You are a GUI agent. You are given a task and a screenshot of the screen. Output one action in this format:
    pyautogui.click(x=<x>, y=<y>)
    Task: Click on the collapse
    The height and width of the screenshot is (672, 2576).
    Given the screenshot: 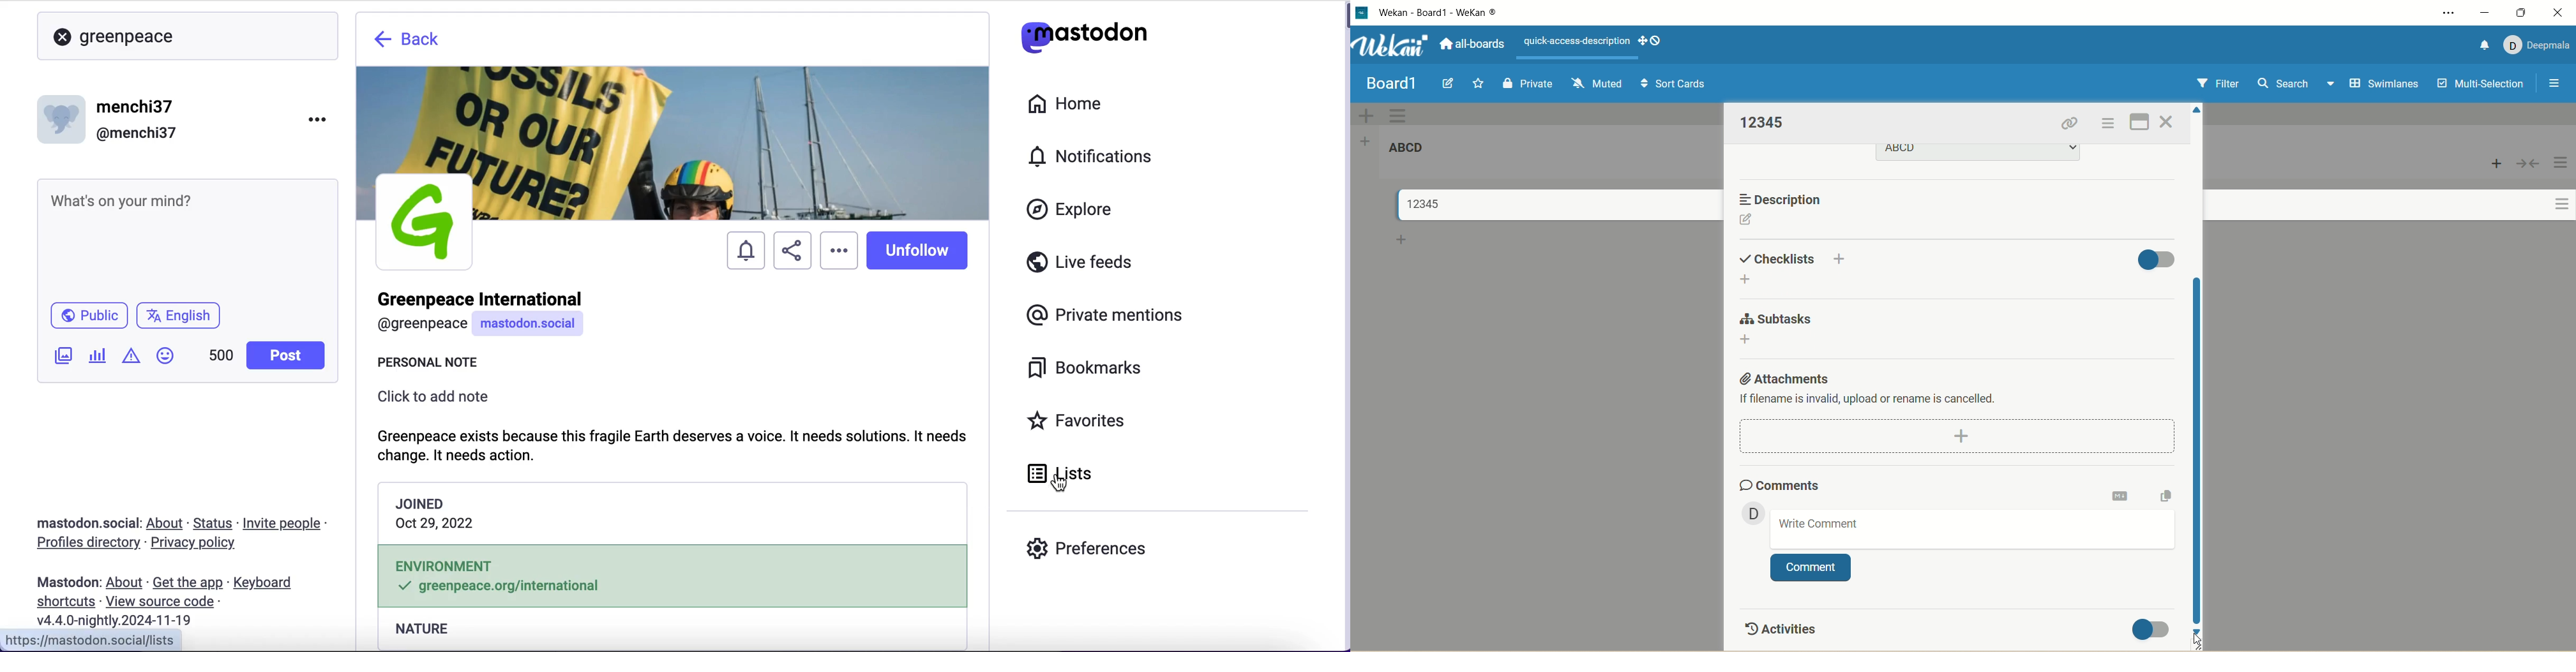 What is the action you would take?
    pyautogui.click(x=2527, y=164)
    